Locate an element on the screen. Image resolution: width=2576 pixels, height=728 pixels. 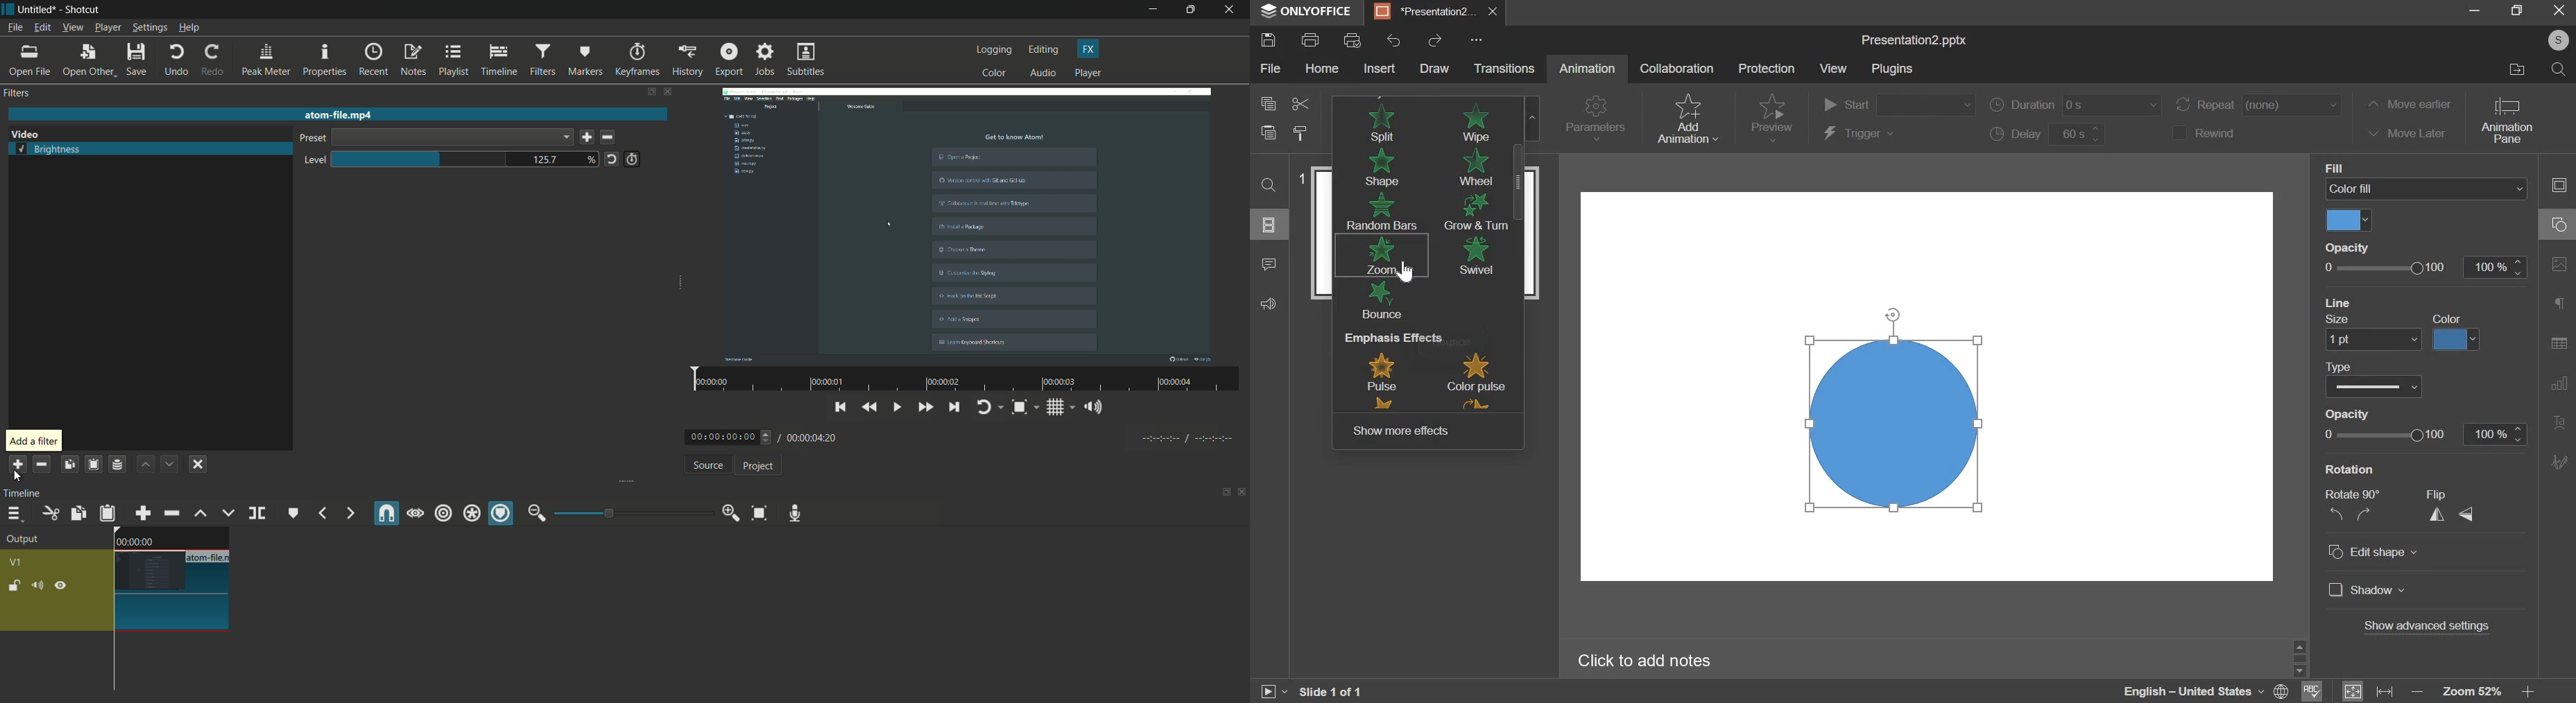
open other is located at coordinates (89, 61).